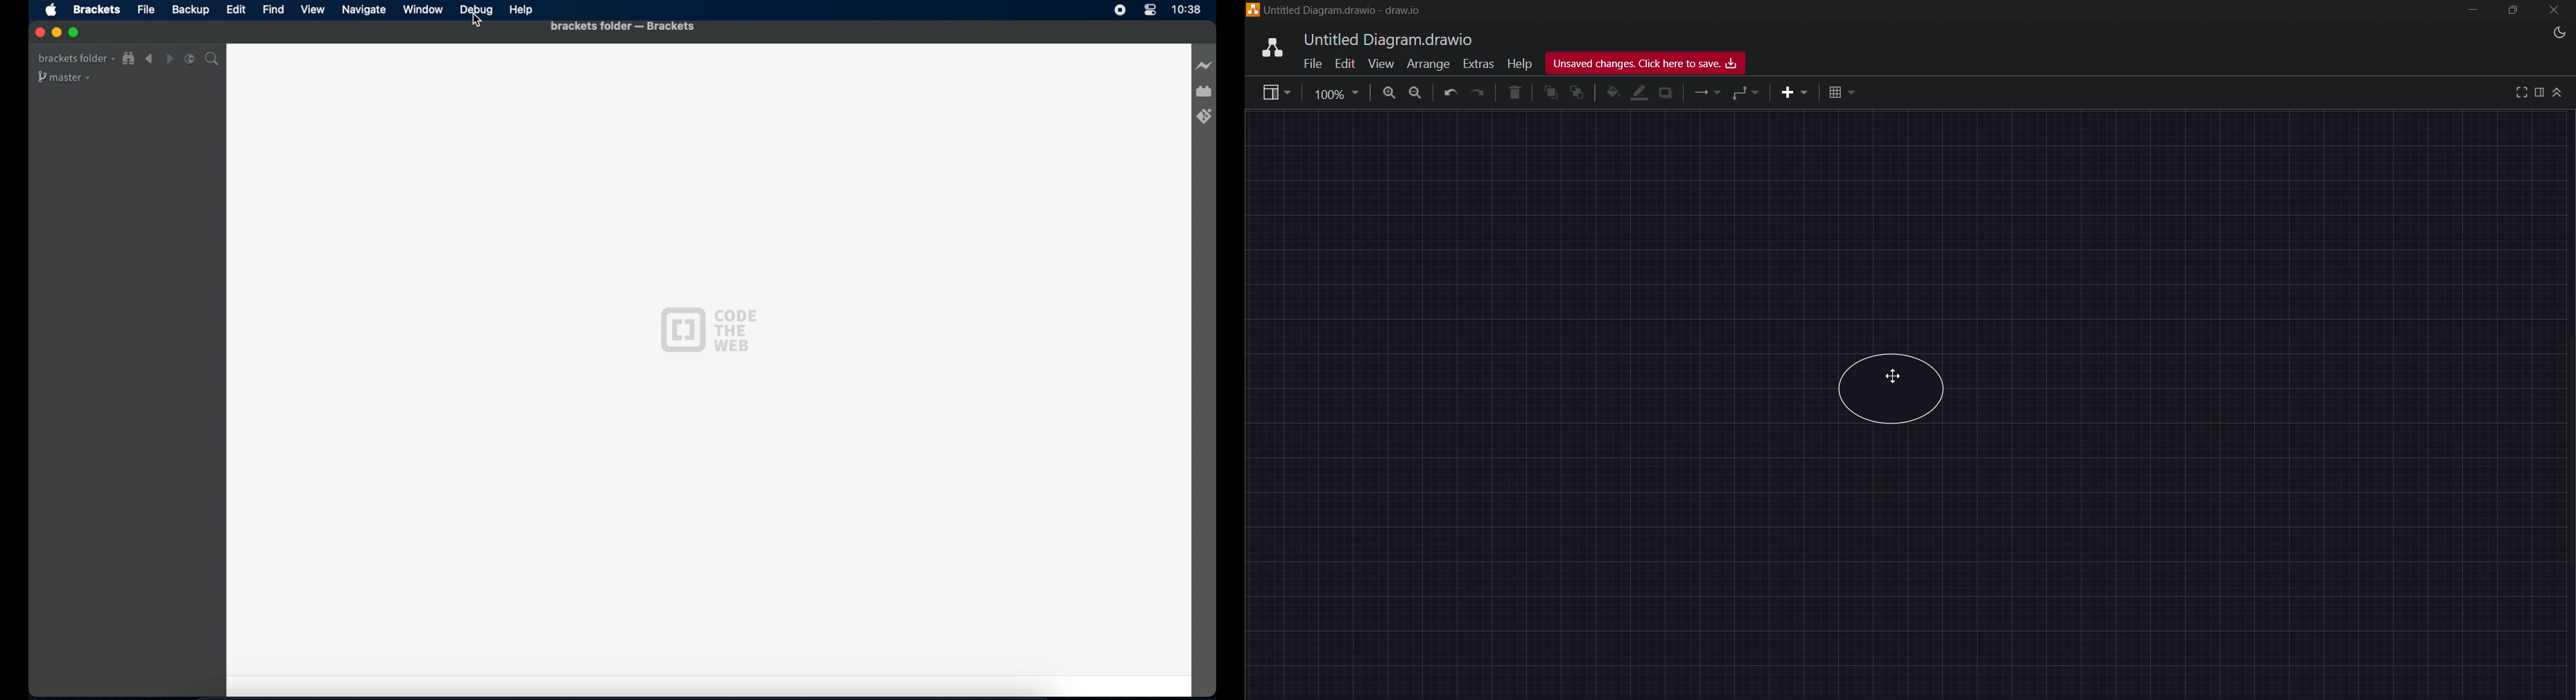 The image size is (2576, 700). Describe the element at coordinates (147, 10) in the screenshot. I see `file` at that location.